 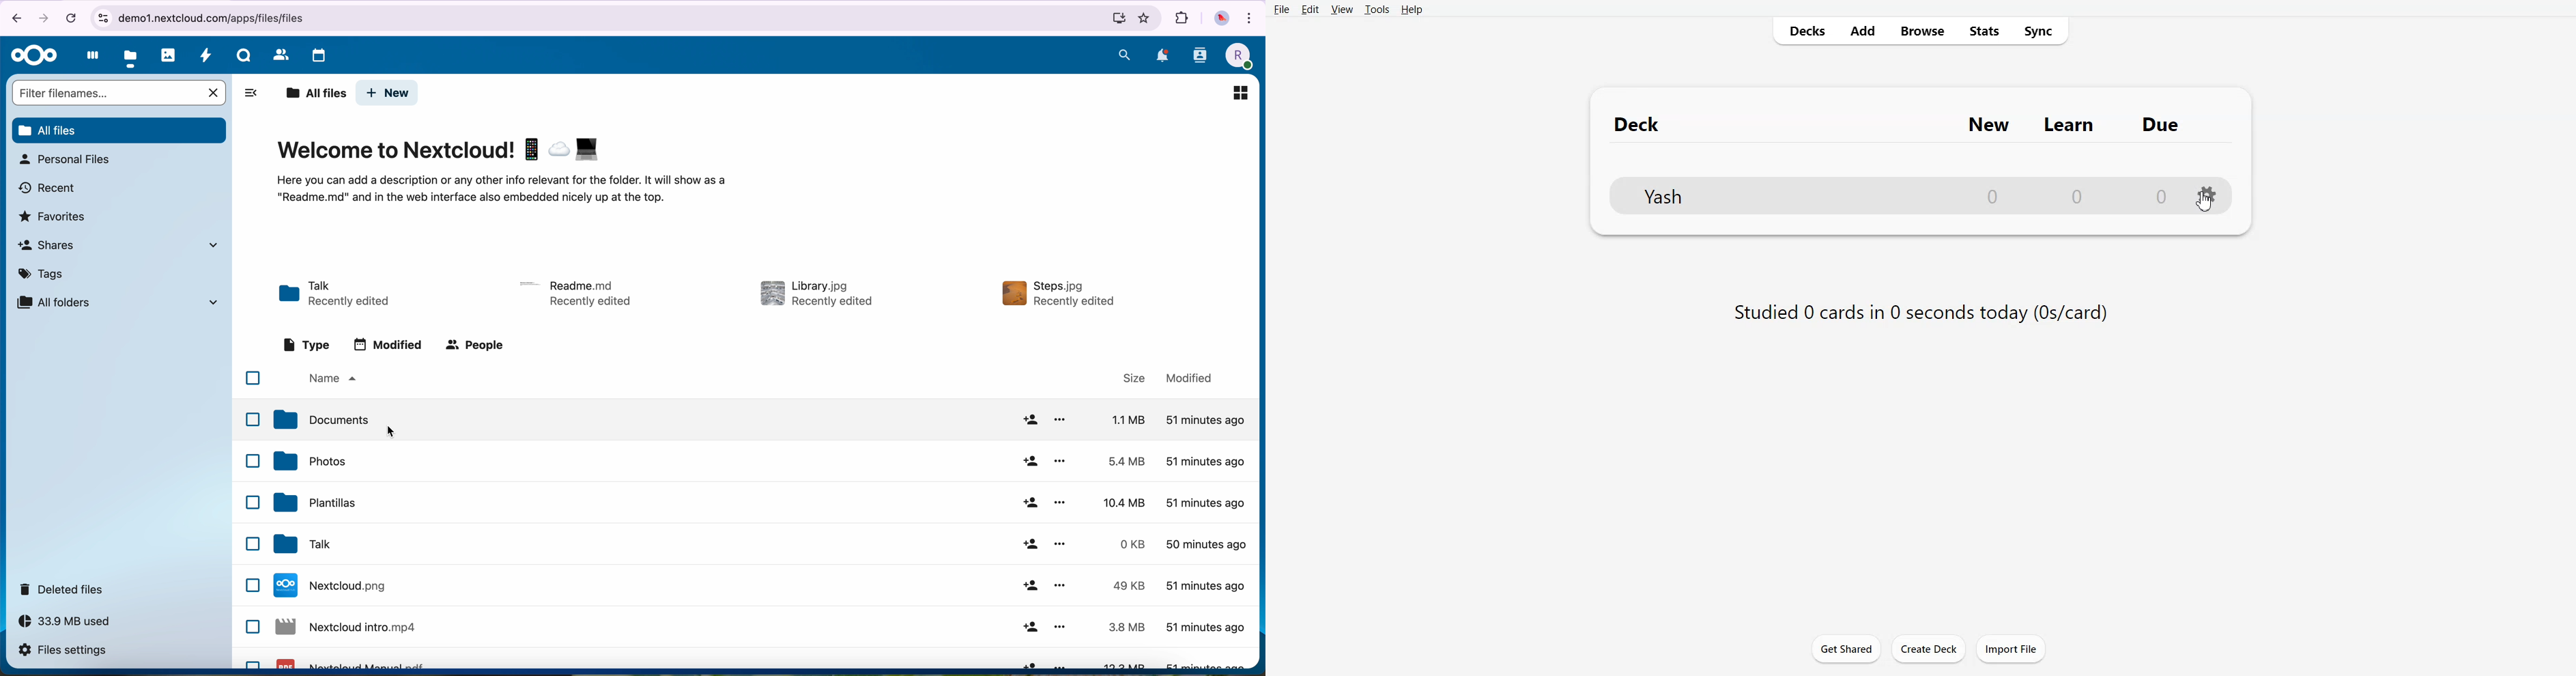 I want to click on photos, so click(x=168, y=55).